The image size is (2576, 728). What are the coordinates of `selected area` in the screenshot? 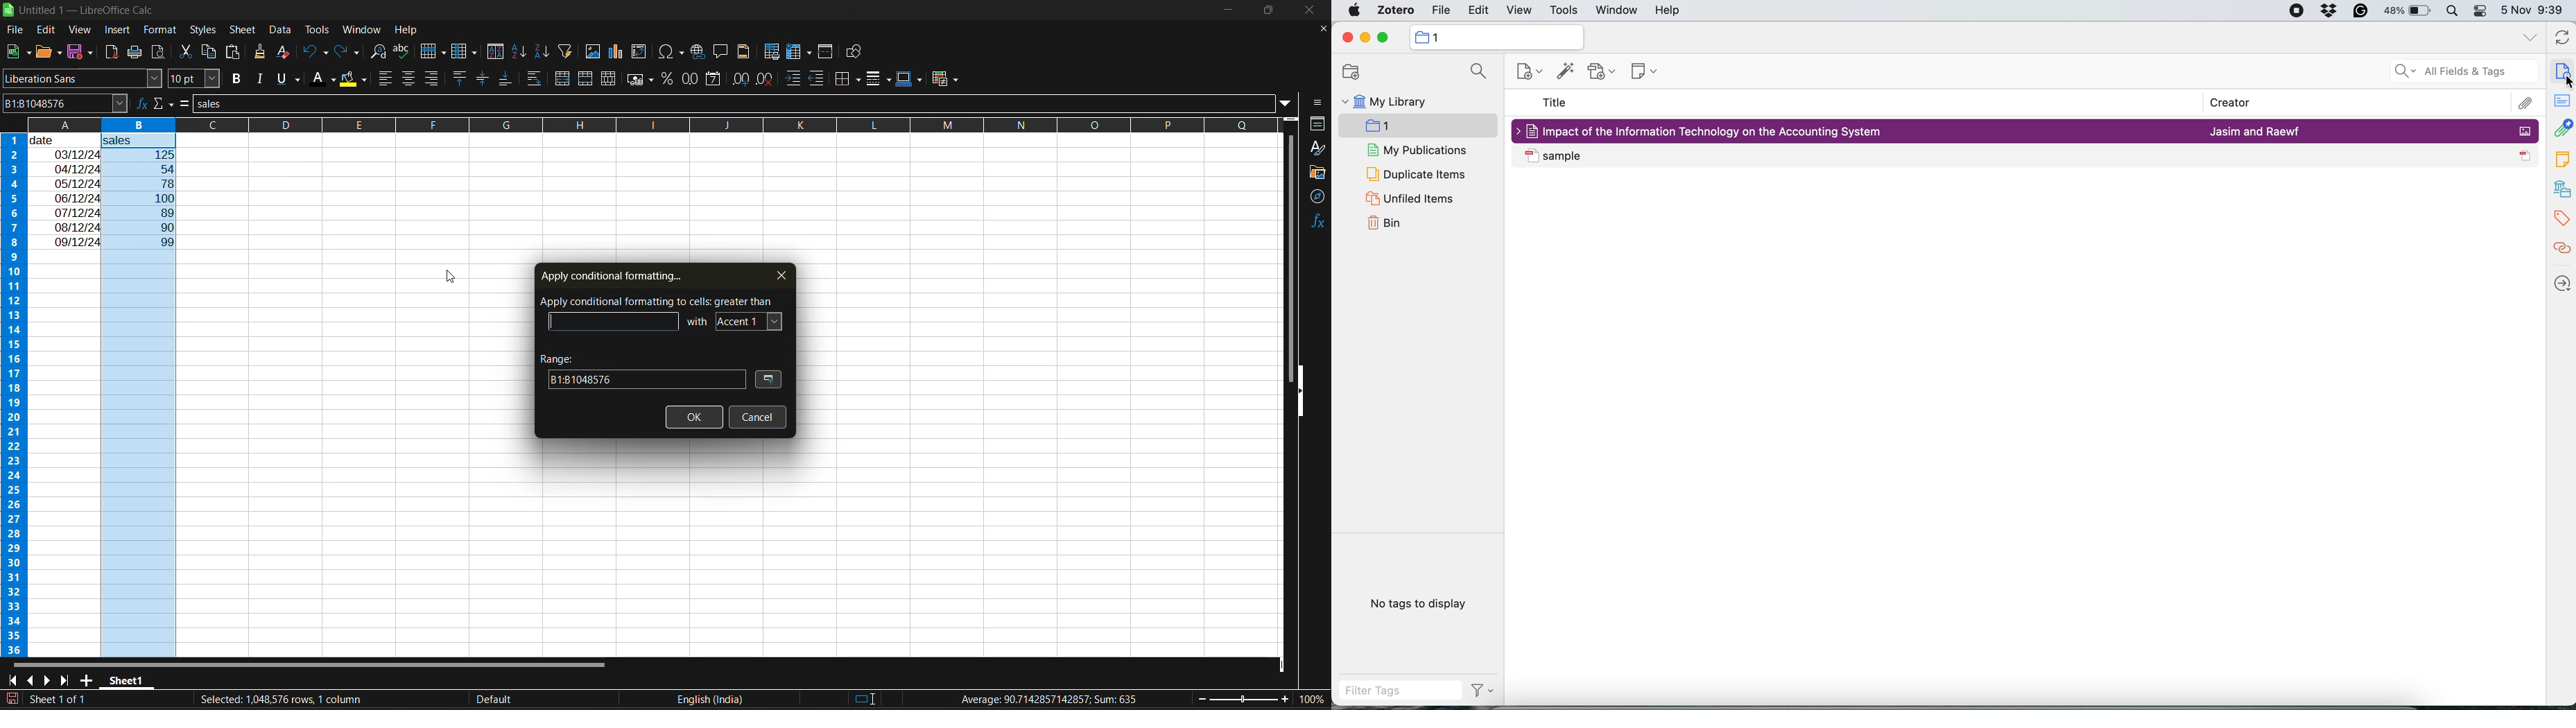 It's located at (279, 700).